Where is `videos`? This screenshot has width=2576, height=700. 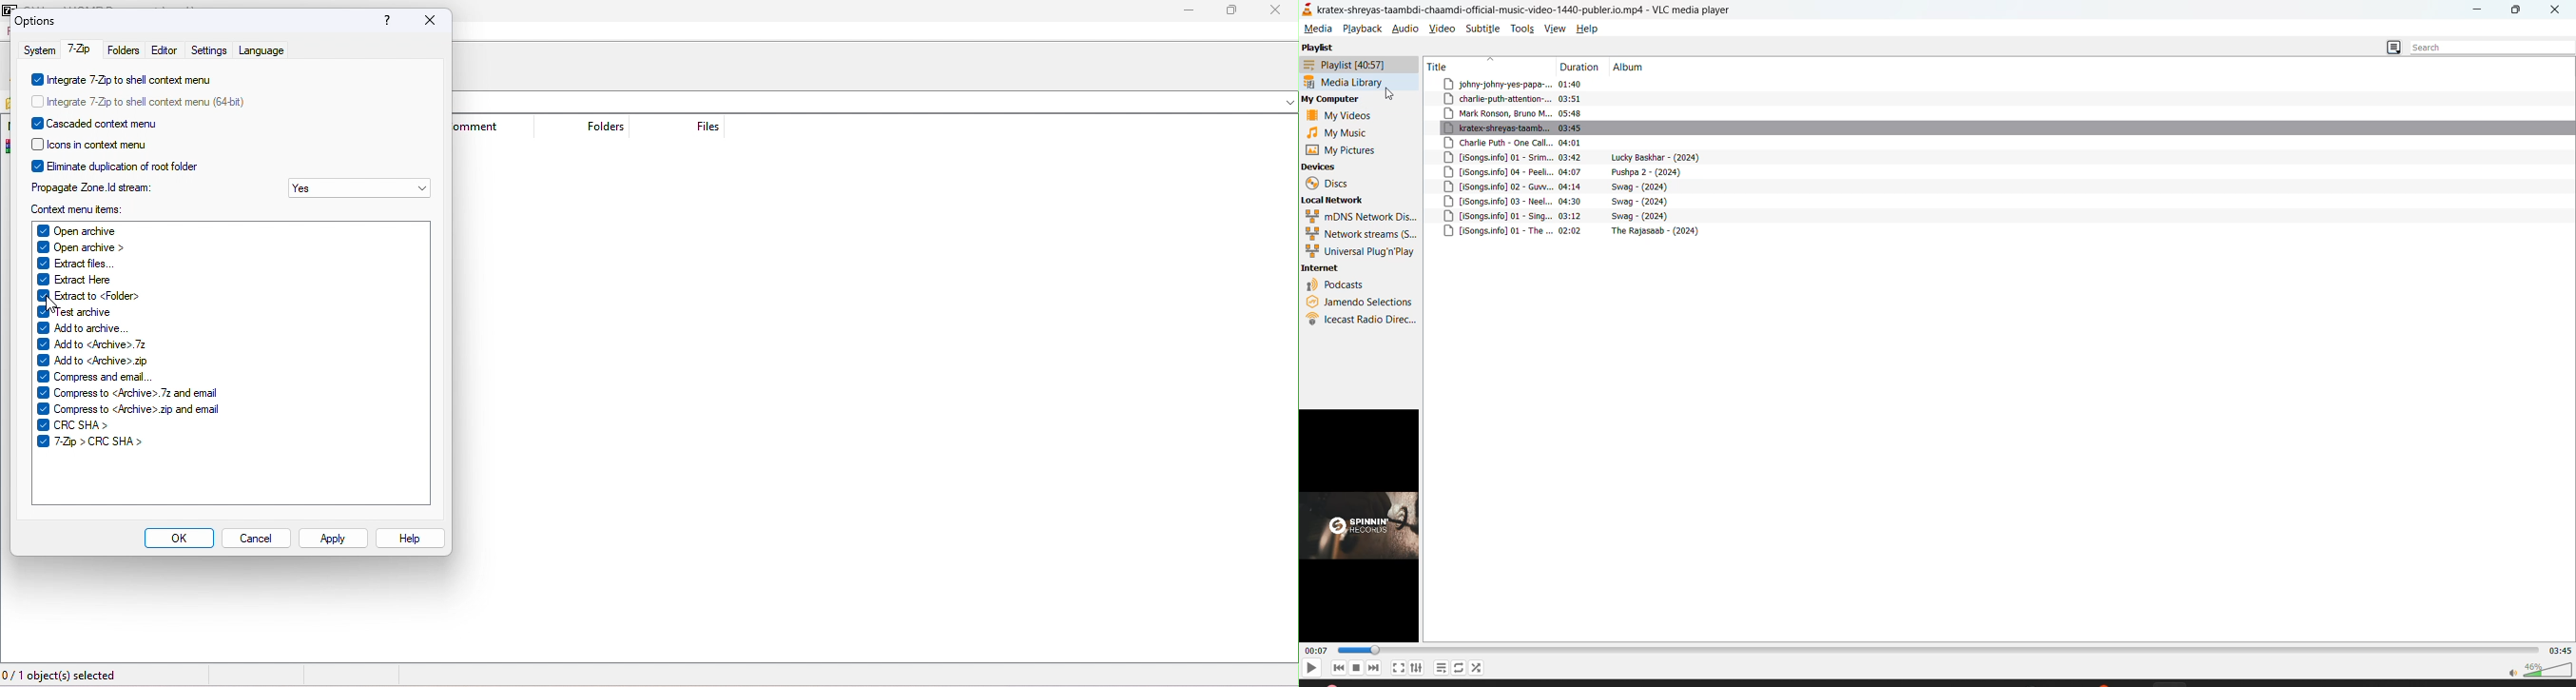
videos is located at coordinates (1345, 115).